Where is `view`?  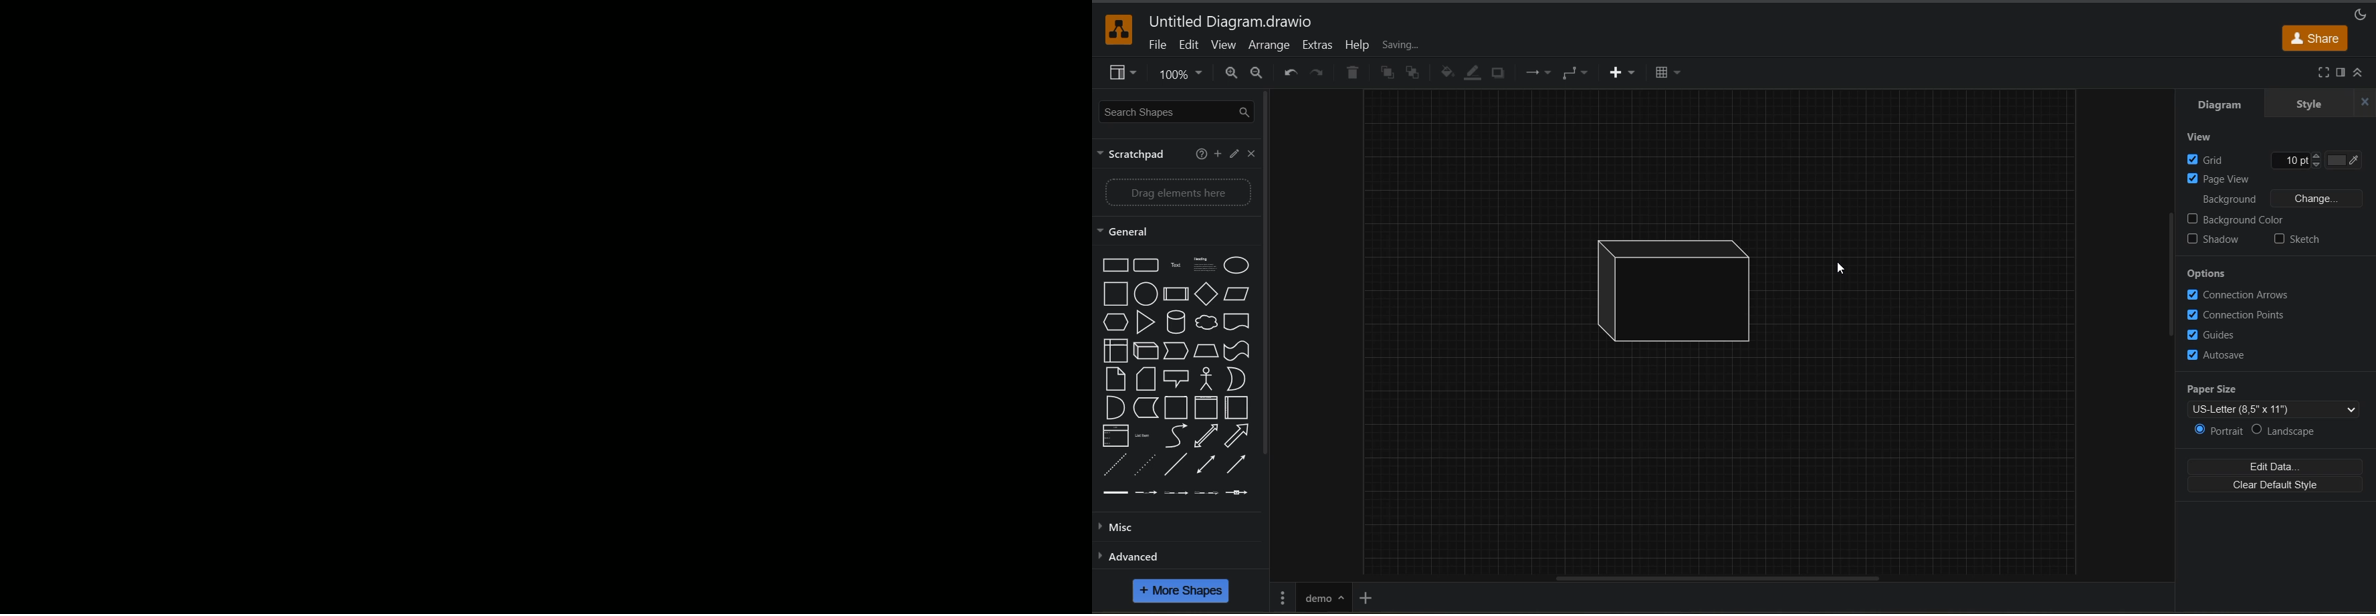
view is located at coordinates (1123, 75).